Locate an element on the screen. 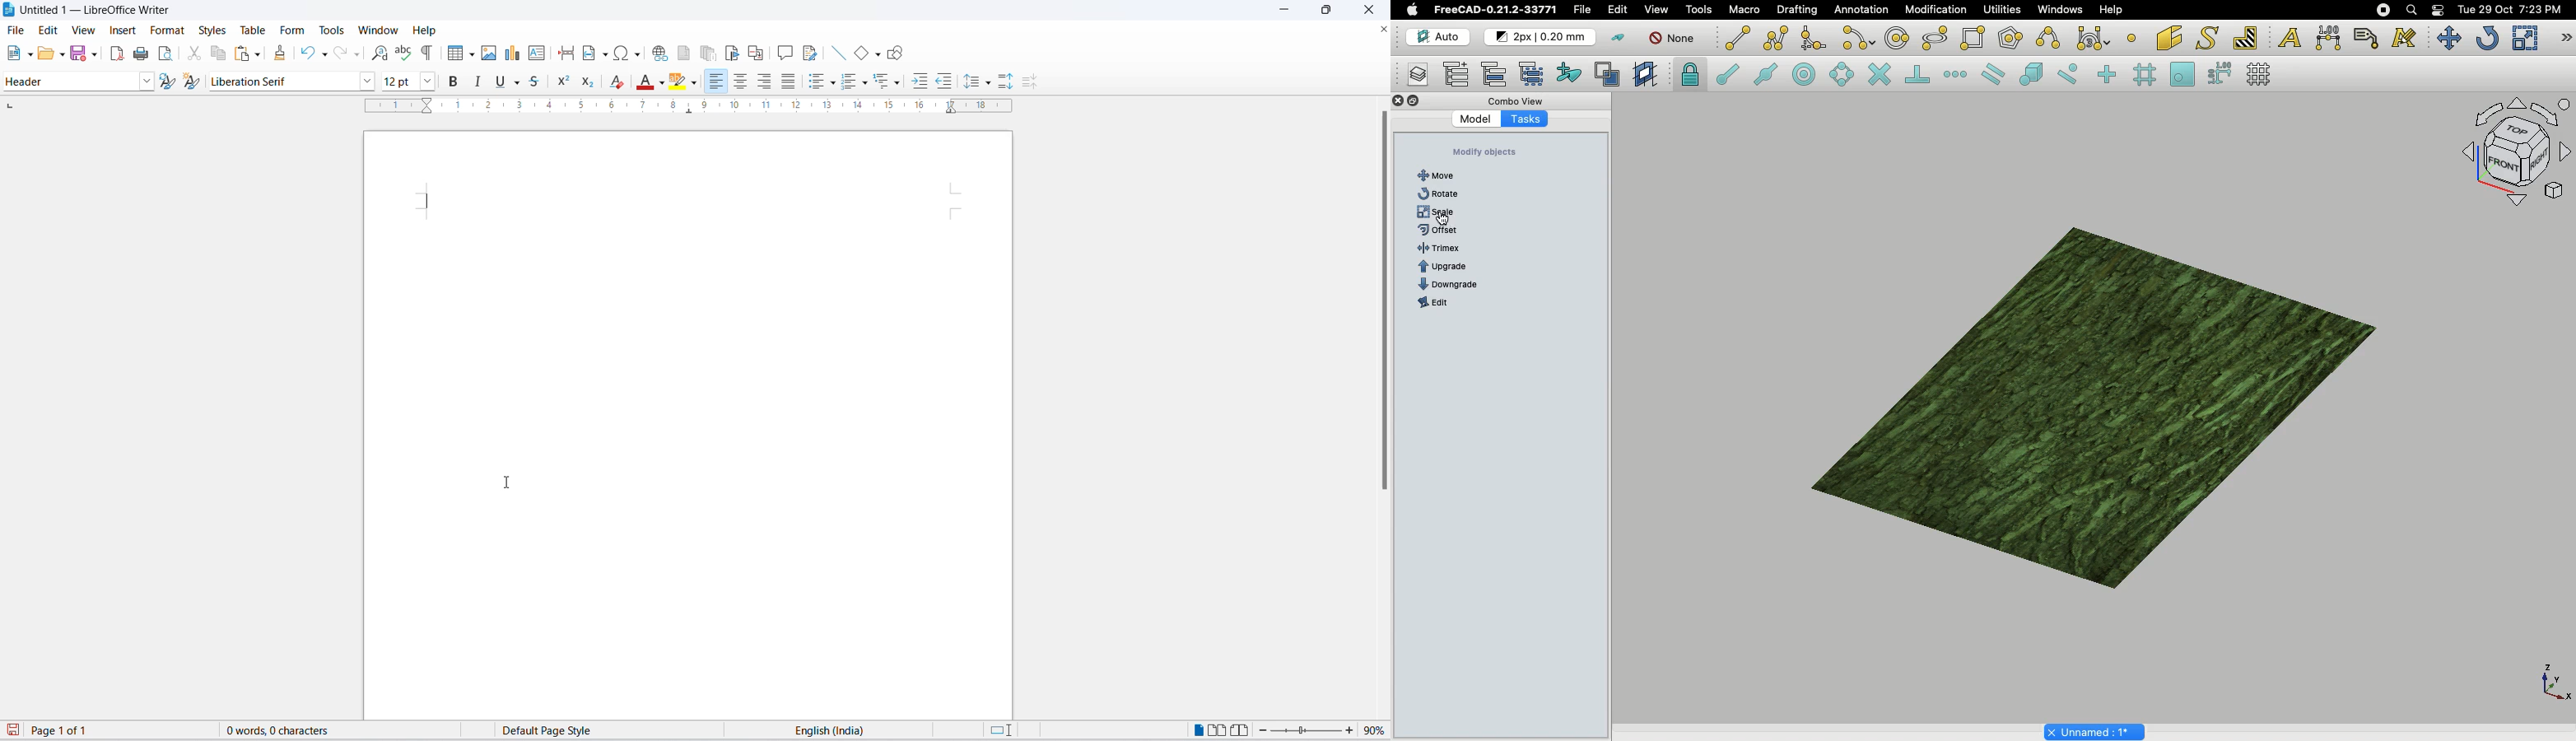 The width and height of the screenshot is (2576, 756). cursor is located at coordinates (512, 483).